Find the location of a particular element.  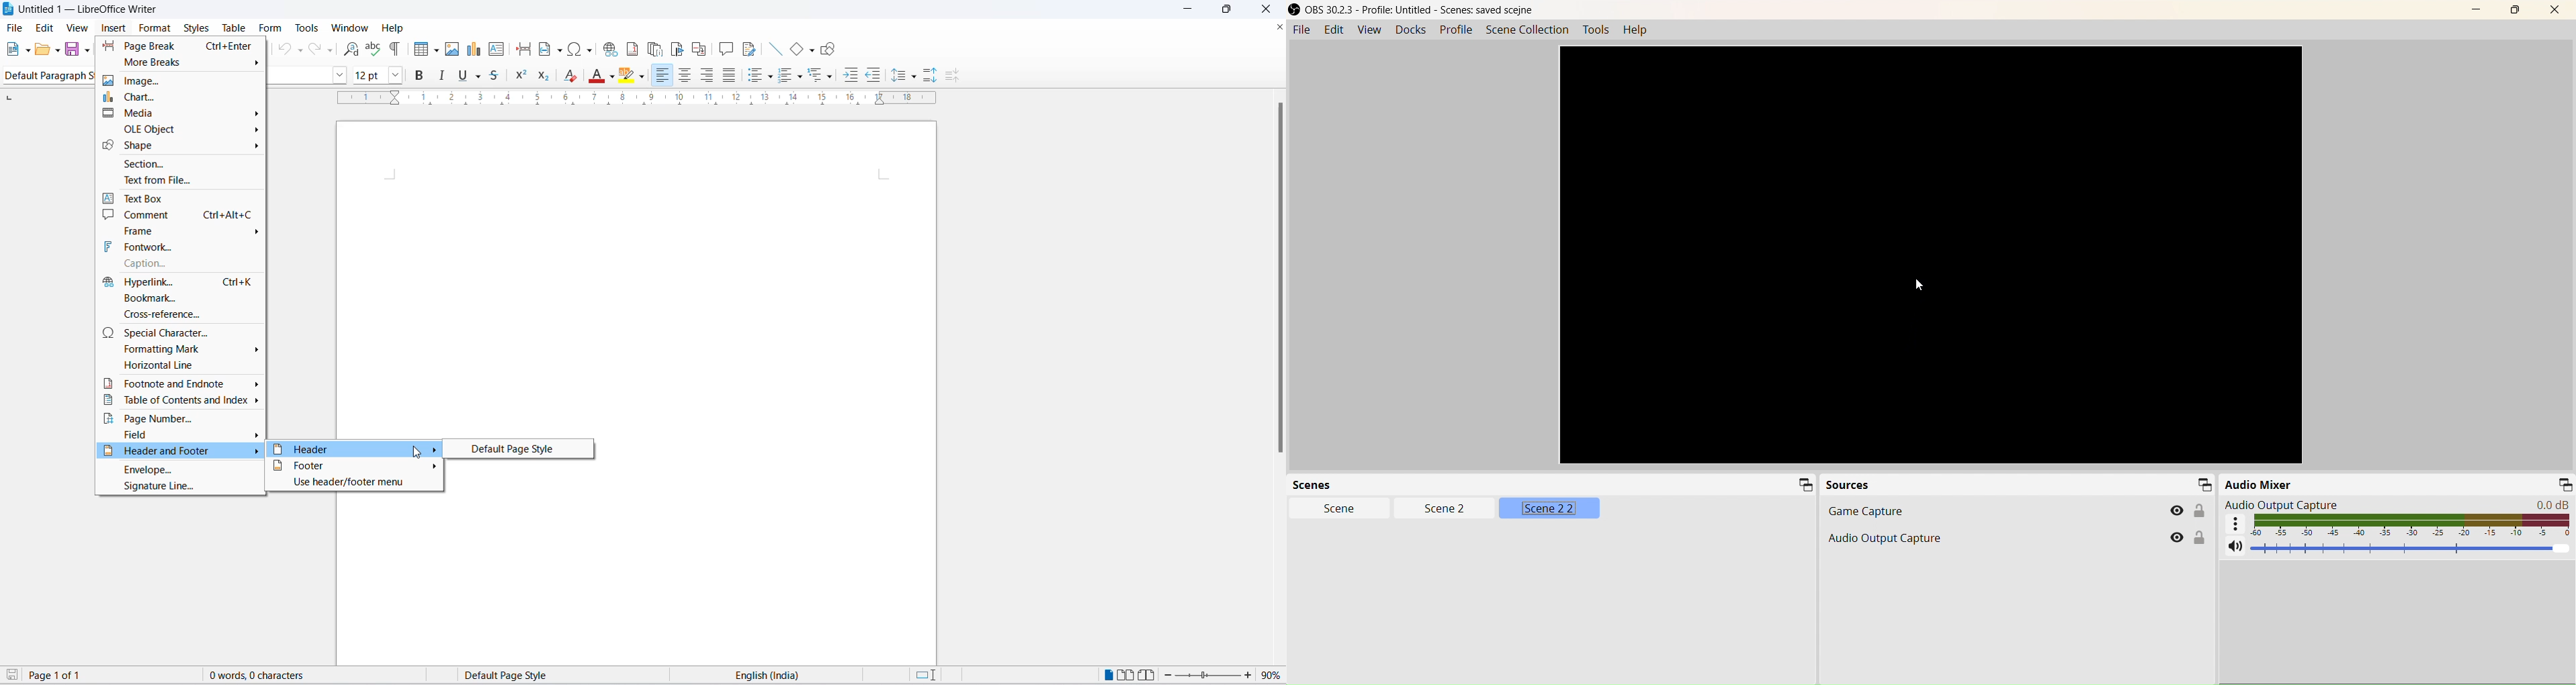

more breaks is located at coordinates (180, 64).